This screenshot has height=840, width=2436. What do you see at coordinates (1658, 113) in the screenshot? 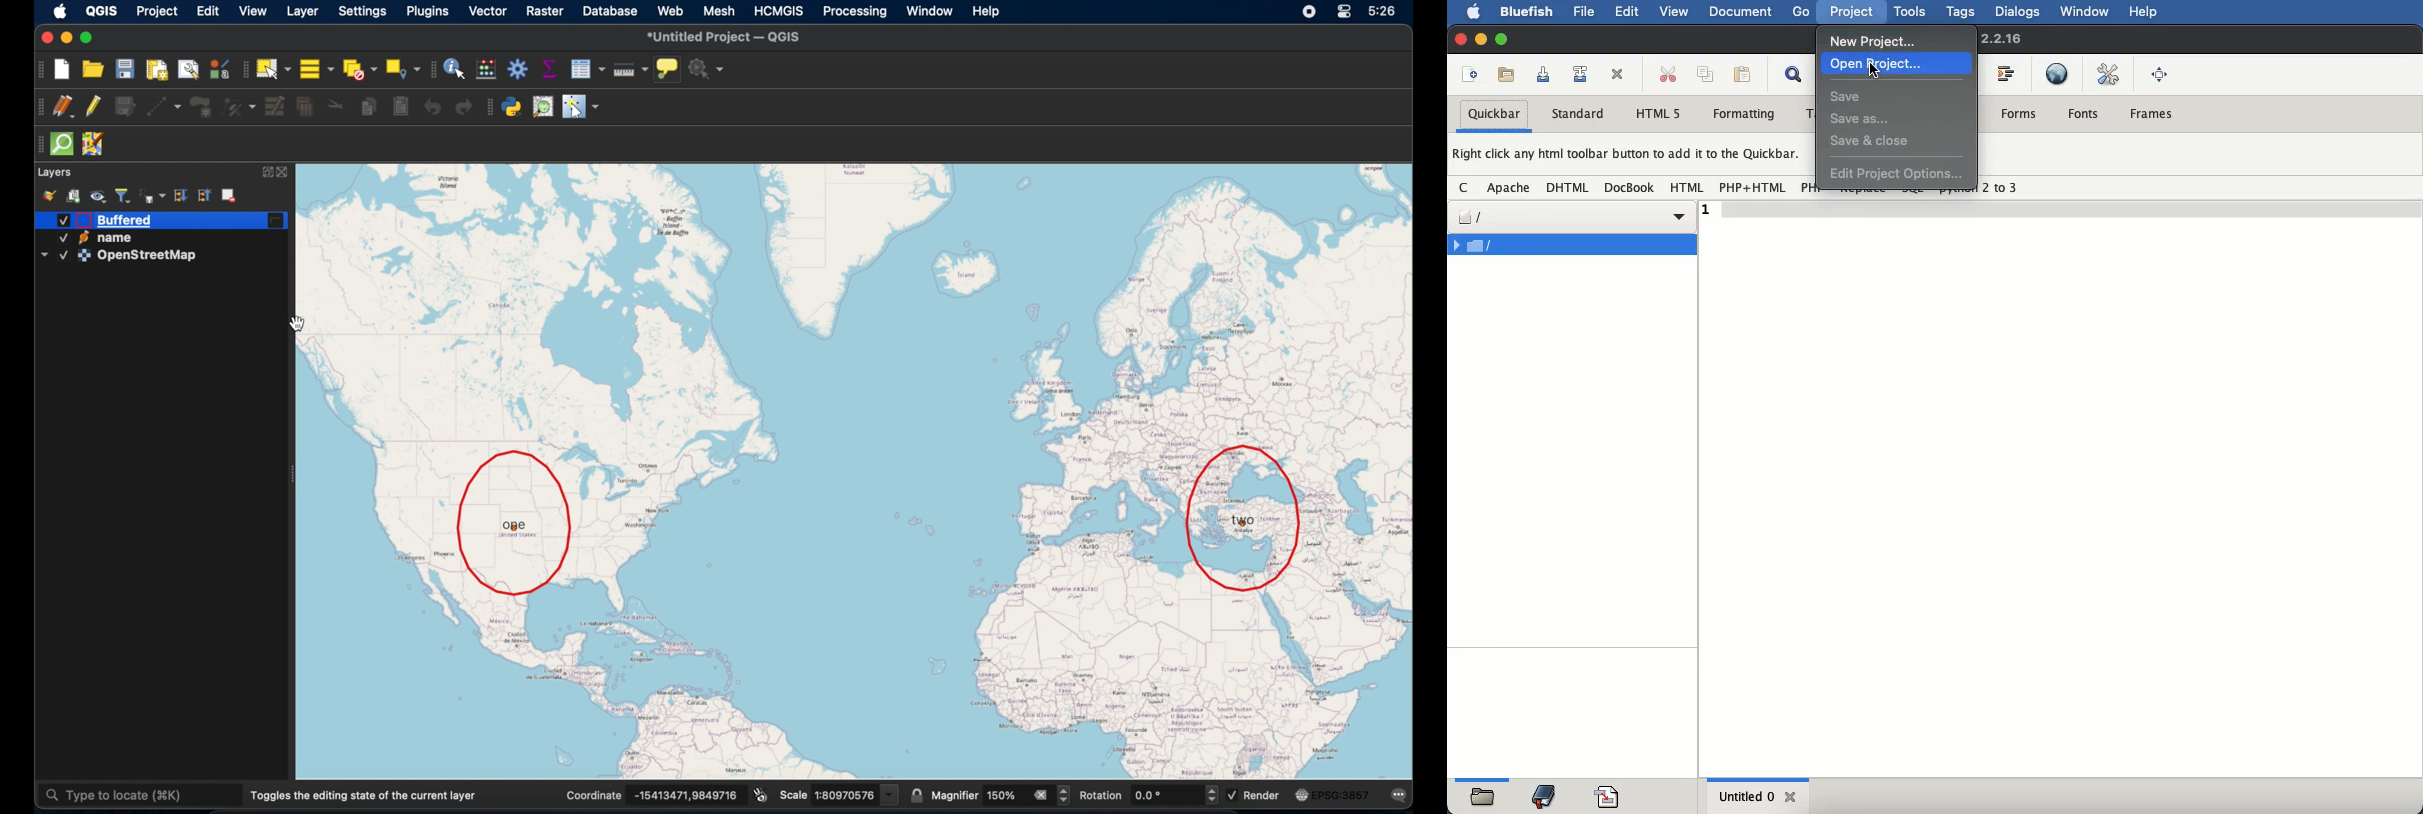
I see `html 5` at bounding box center [1658, 113].